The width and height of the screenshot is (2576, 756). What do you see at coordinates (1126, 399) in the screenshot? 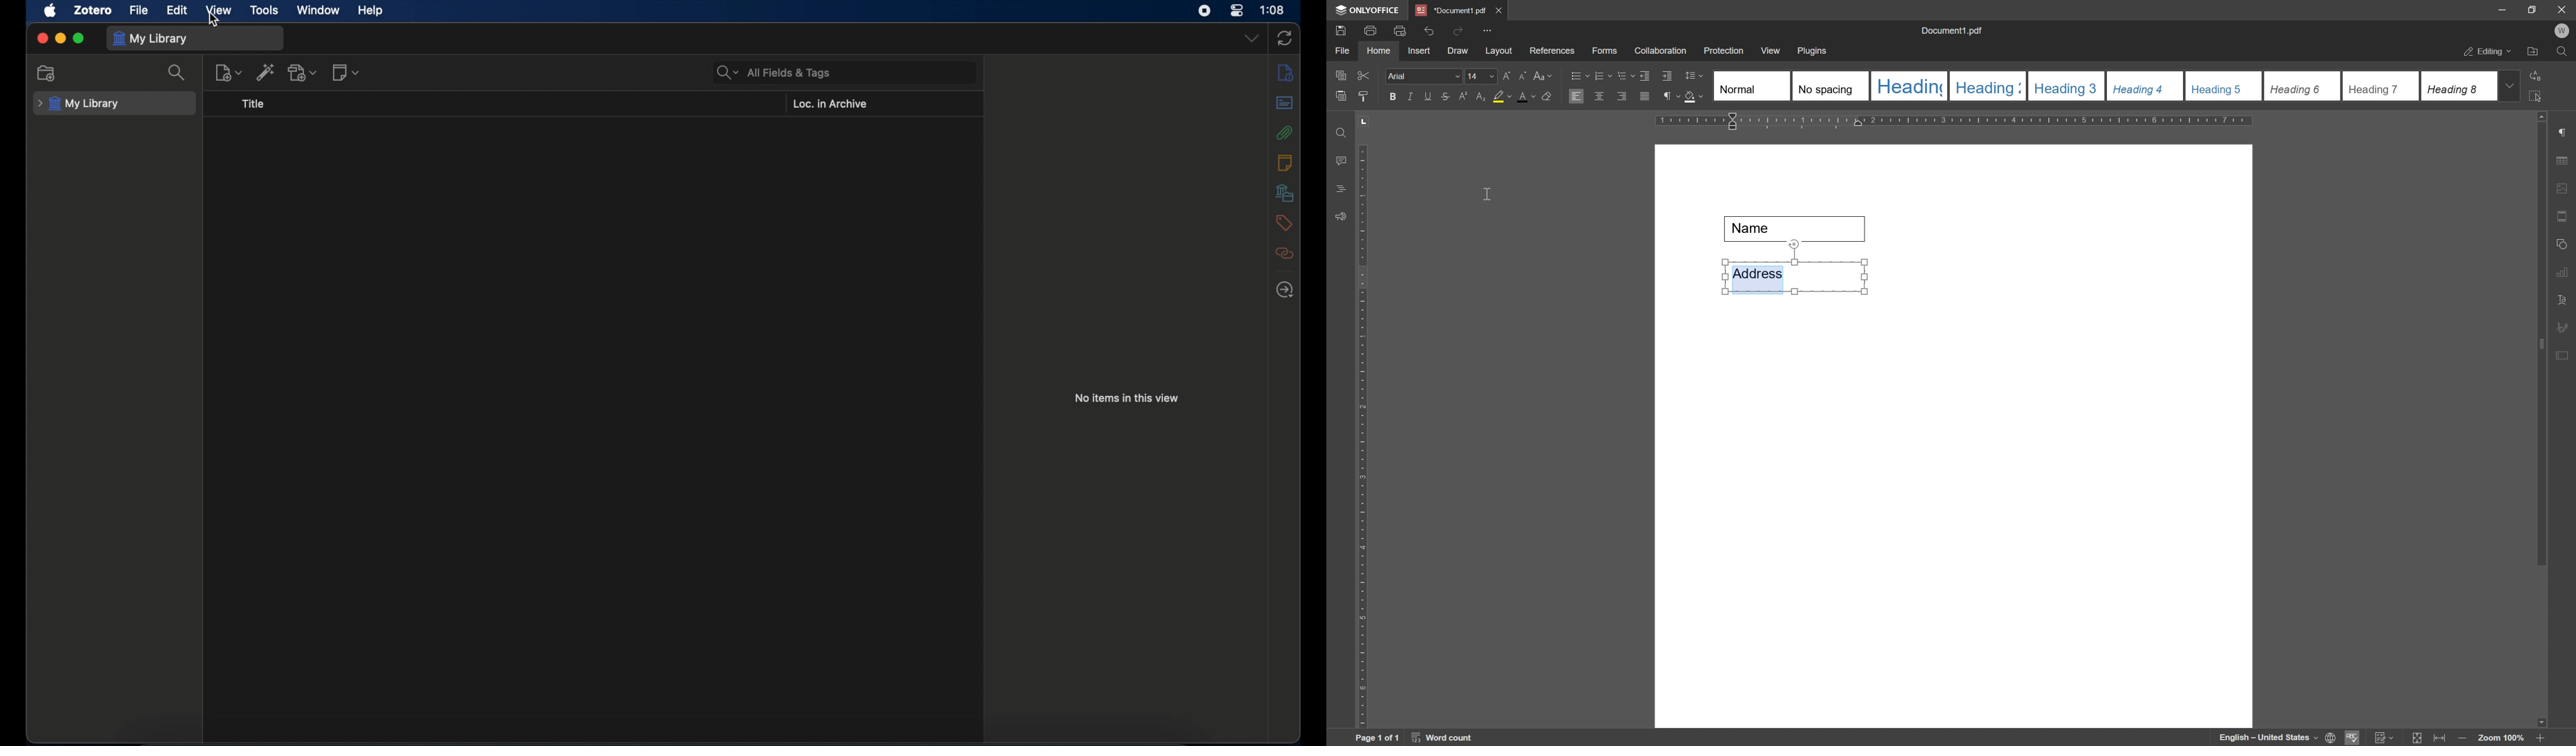
I see `no items in this view` at bounding box center [1126, 399].